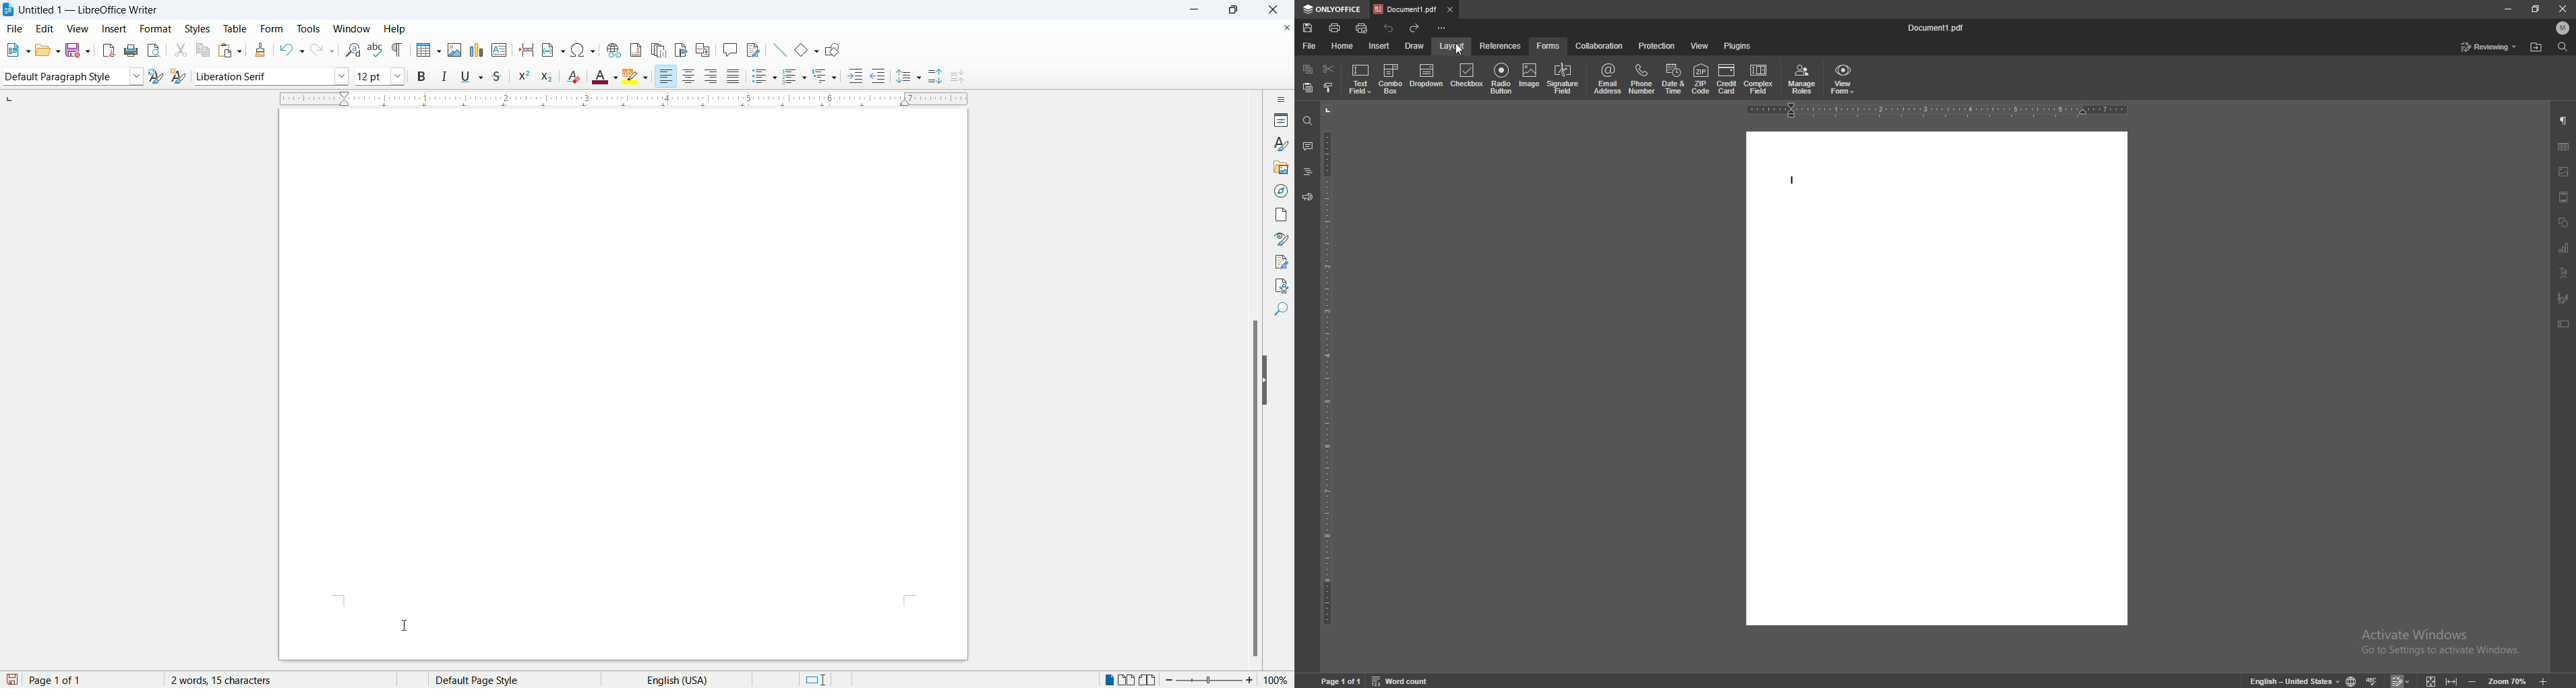  I want to click on open, so click(15, 51).